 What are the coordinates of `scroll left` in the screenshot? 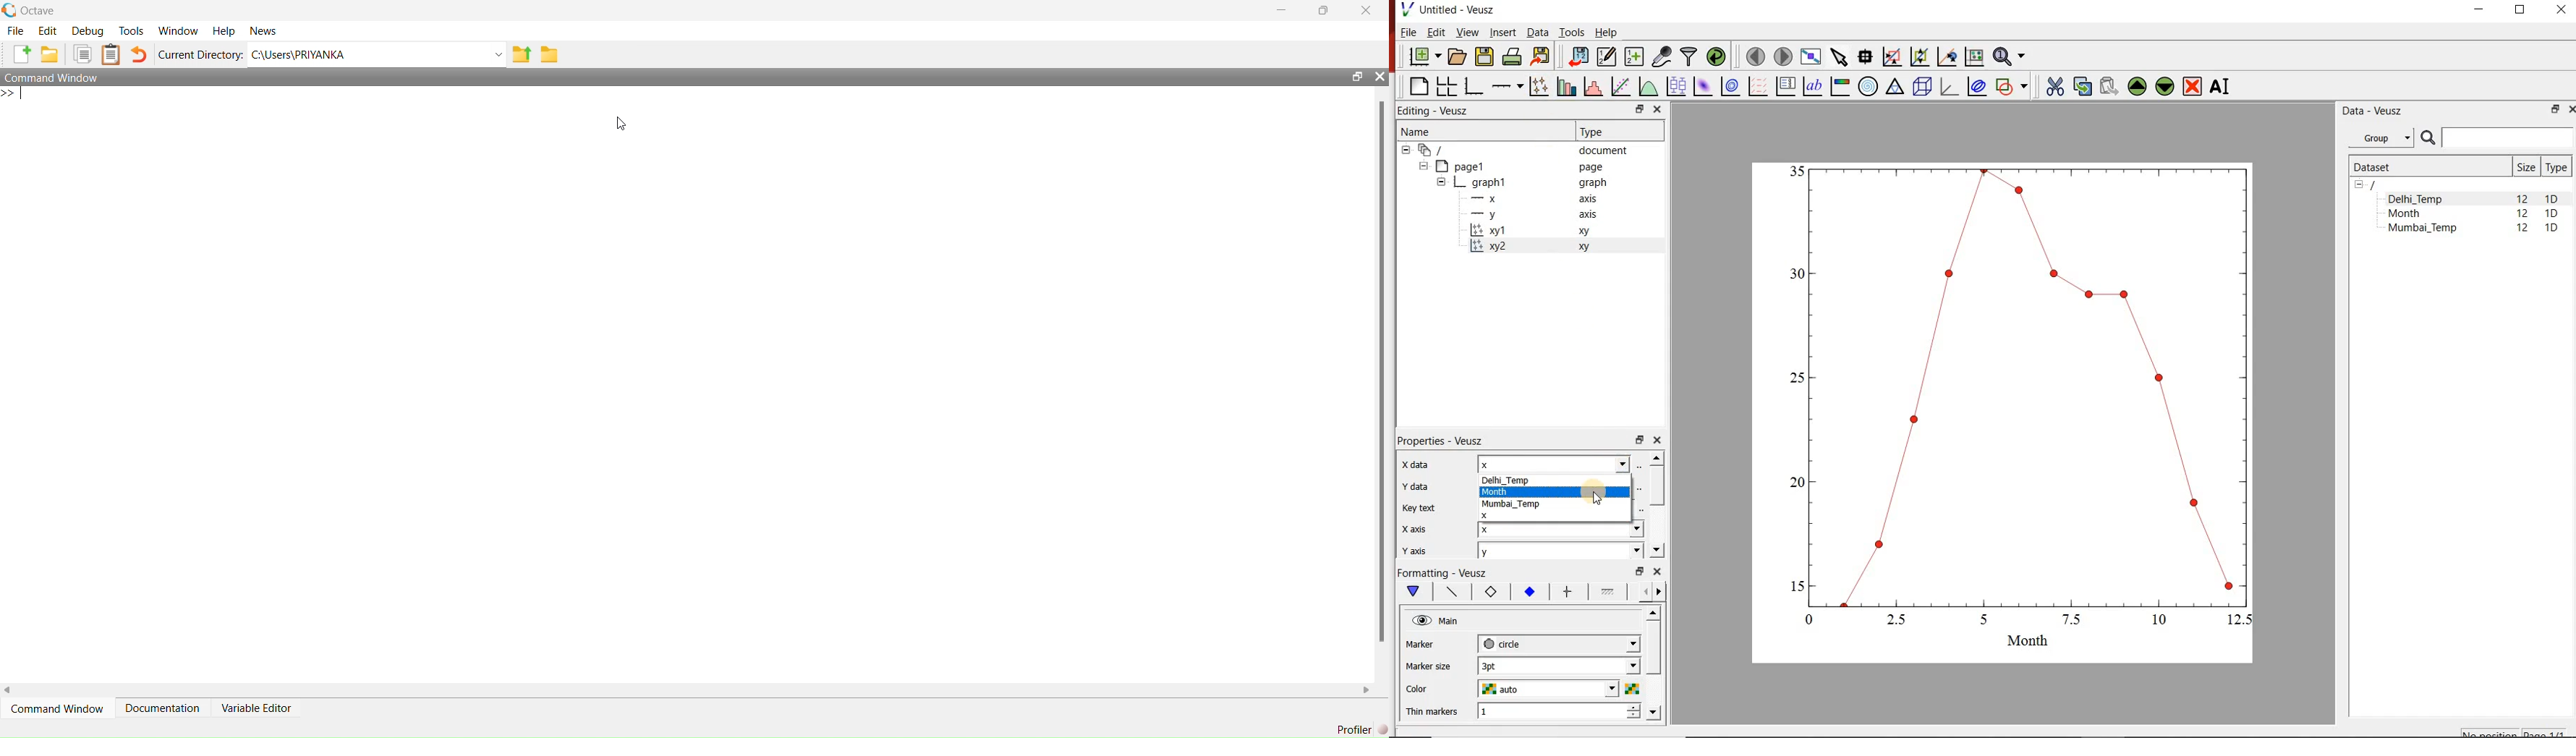 It's located at (10, 690).